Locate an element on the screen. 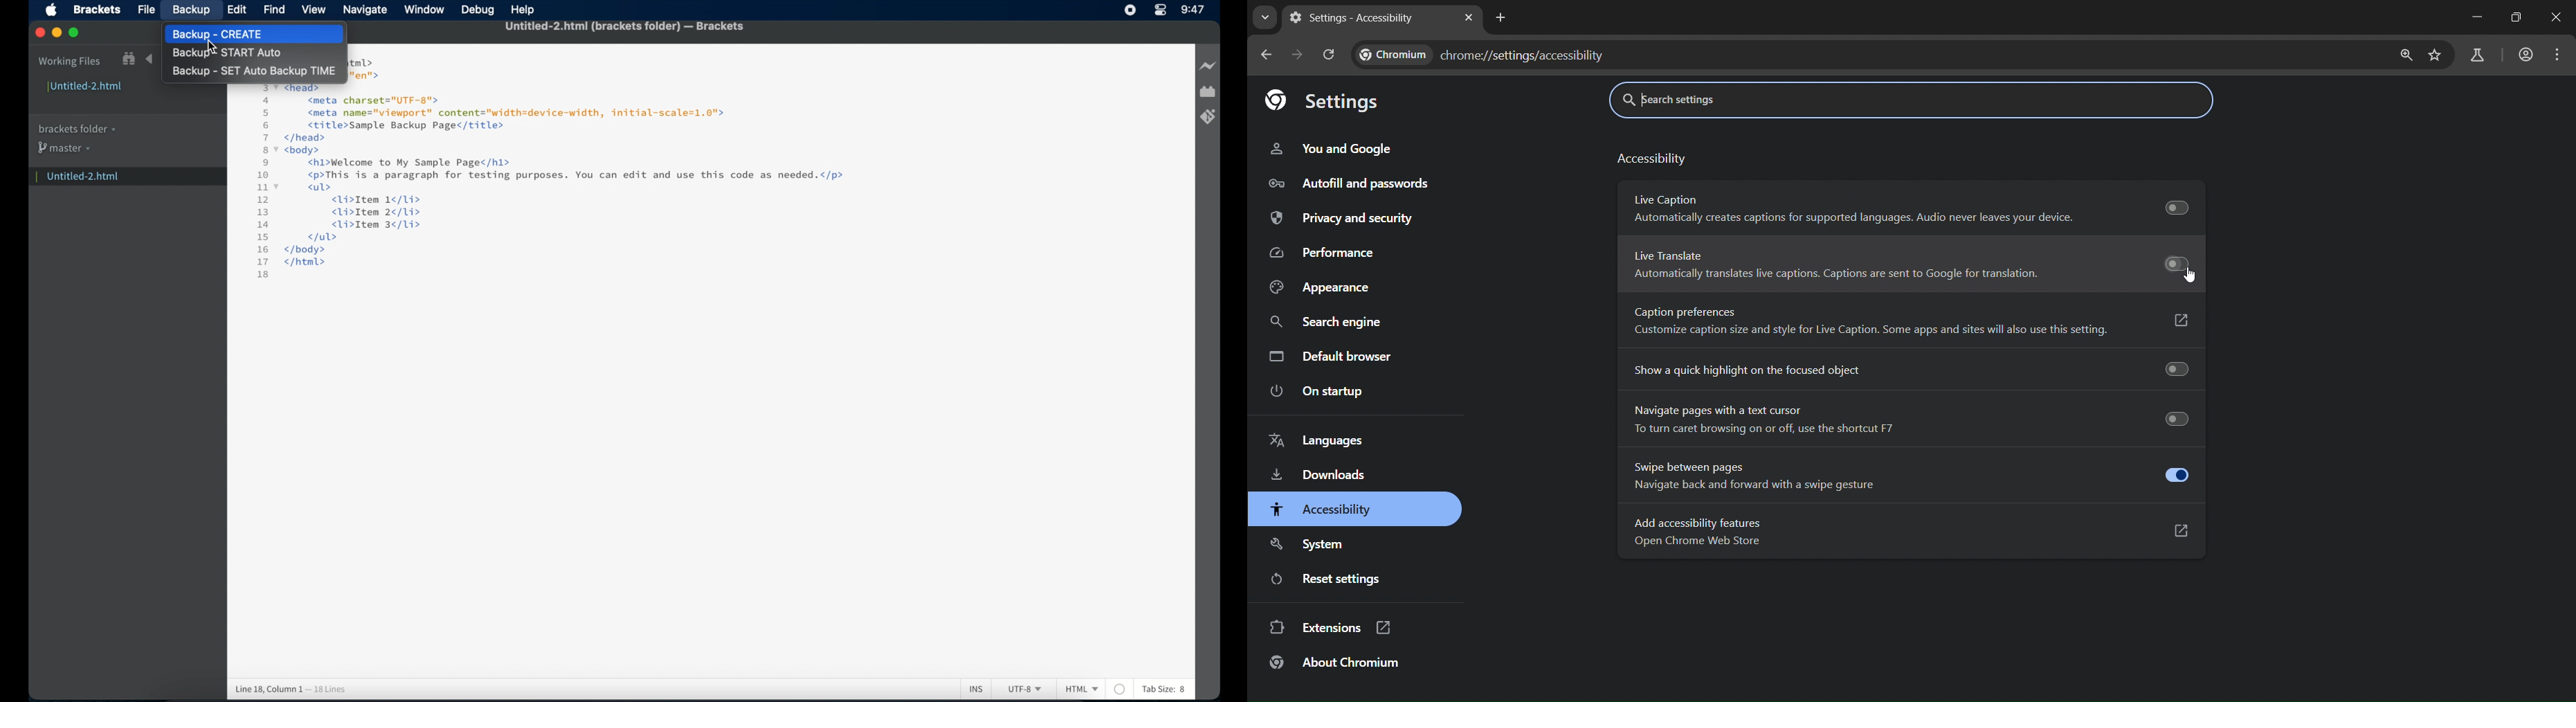 Image resolution: width=2576 pixels, height=728 pixels. search engine is located at coordinates (1329, 323).